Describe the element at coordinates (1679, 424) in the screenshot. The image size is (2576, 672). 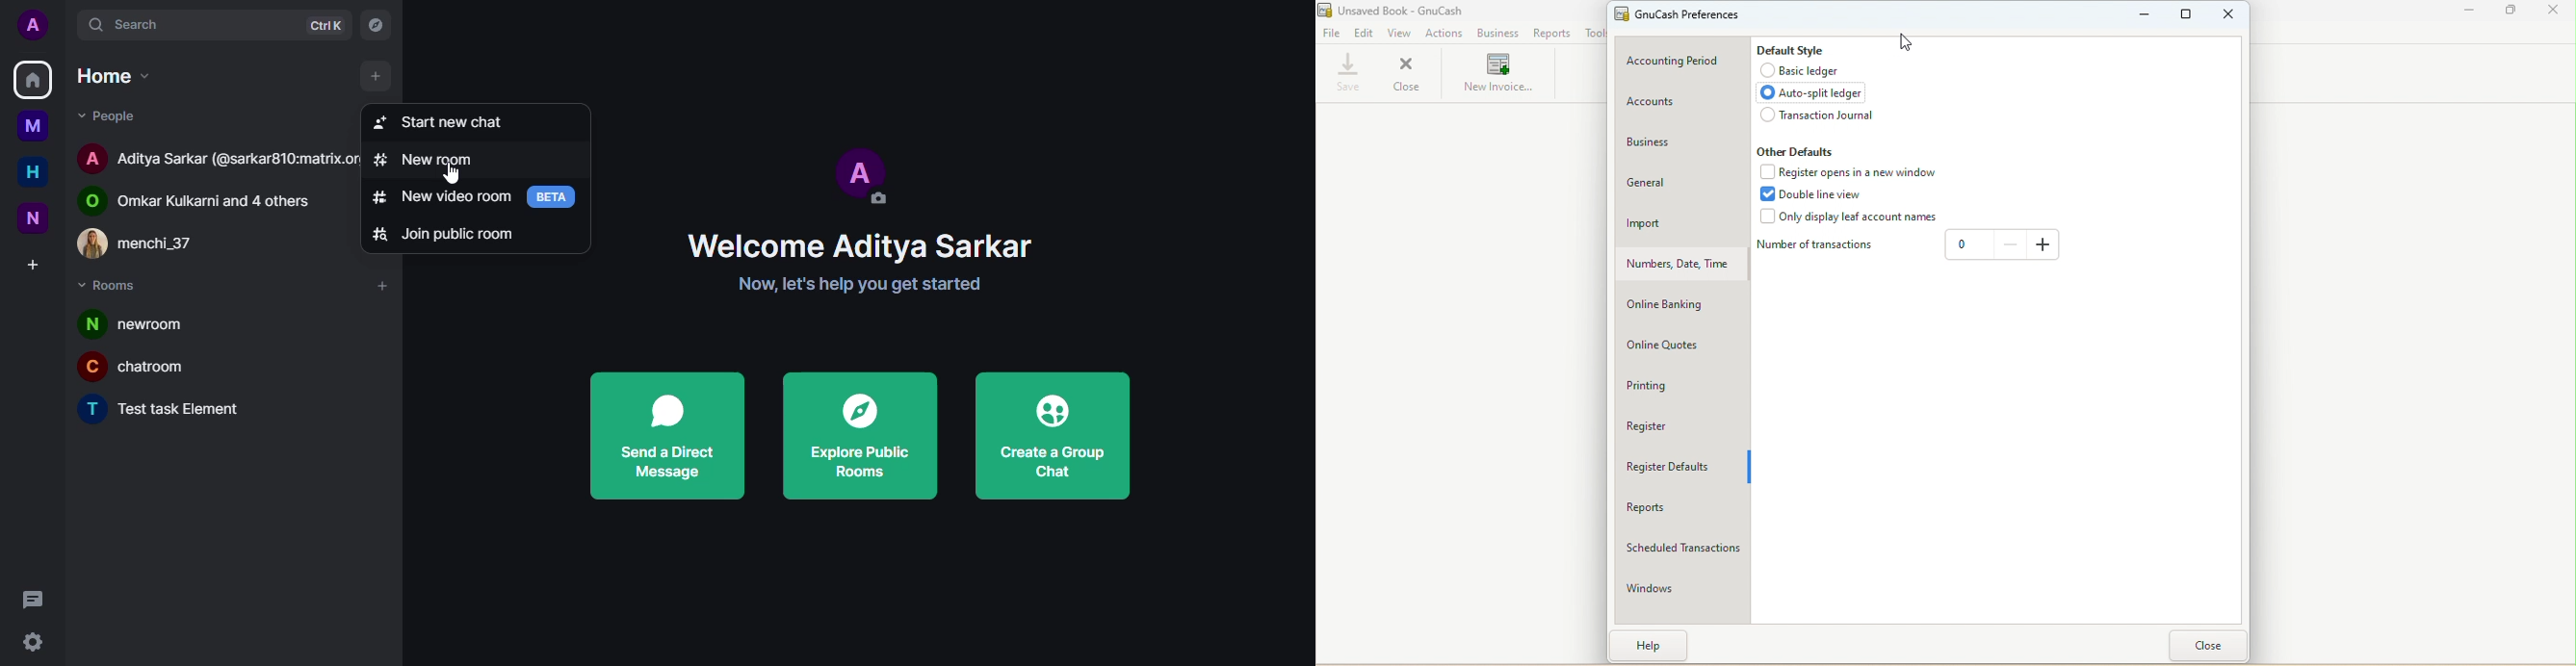
I see `Register` at that location.